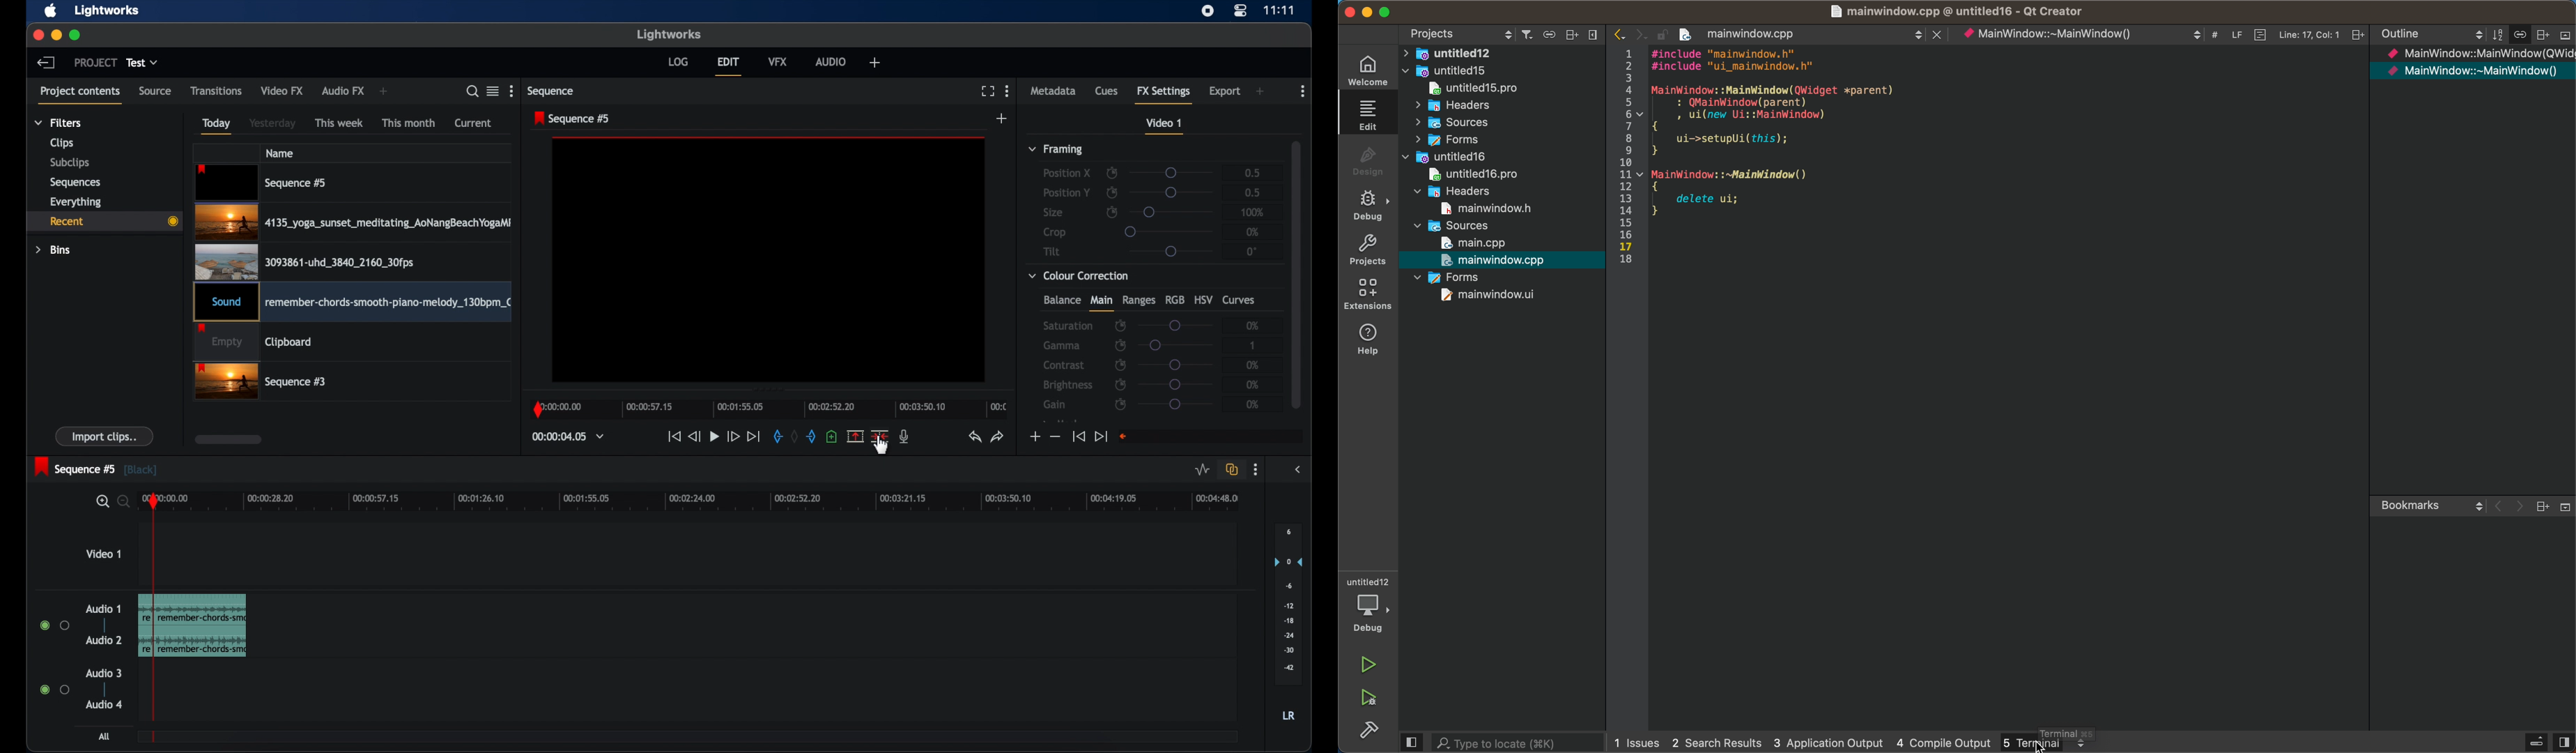  What do you see at coordinates (155, 91) in the screenshot?
I see `source` at bounding box center [155, 91].